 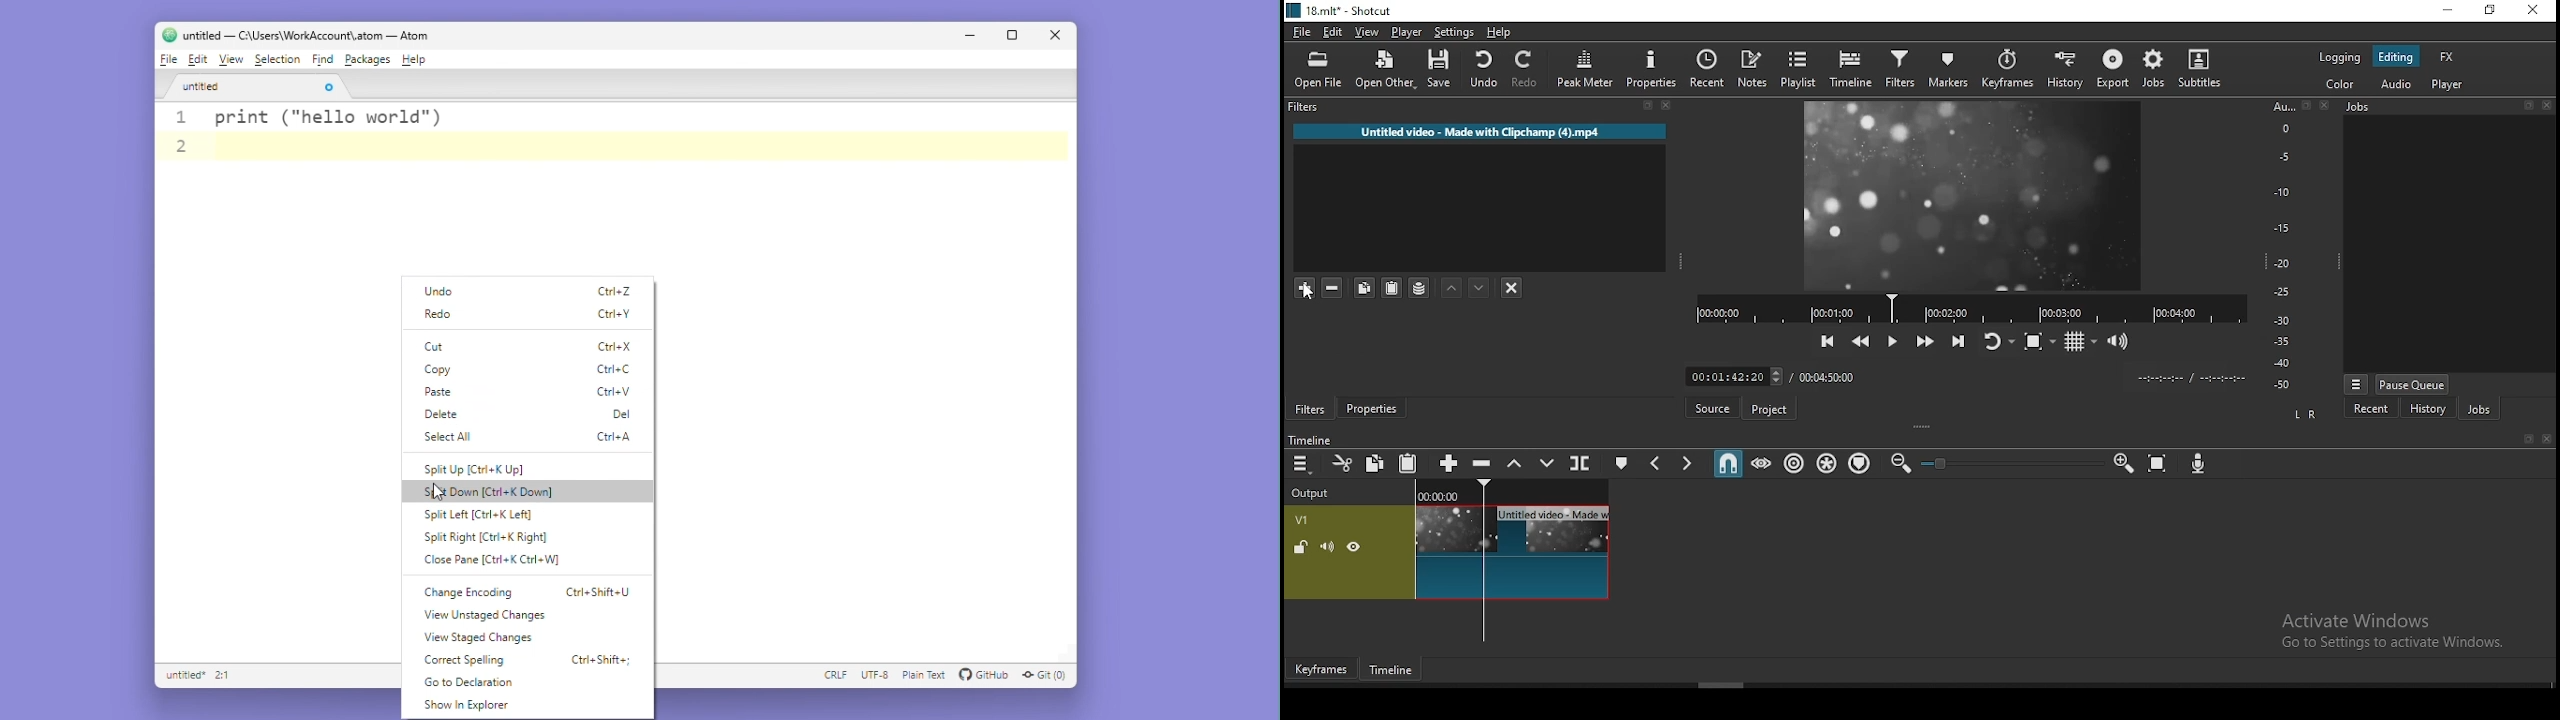 I want to click on zoom timeline in, so click(x=2122, y=462).